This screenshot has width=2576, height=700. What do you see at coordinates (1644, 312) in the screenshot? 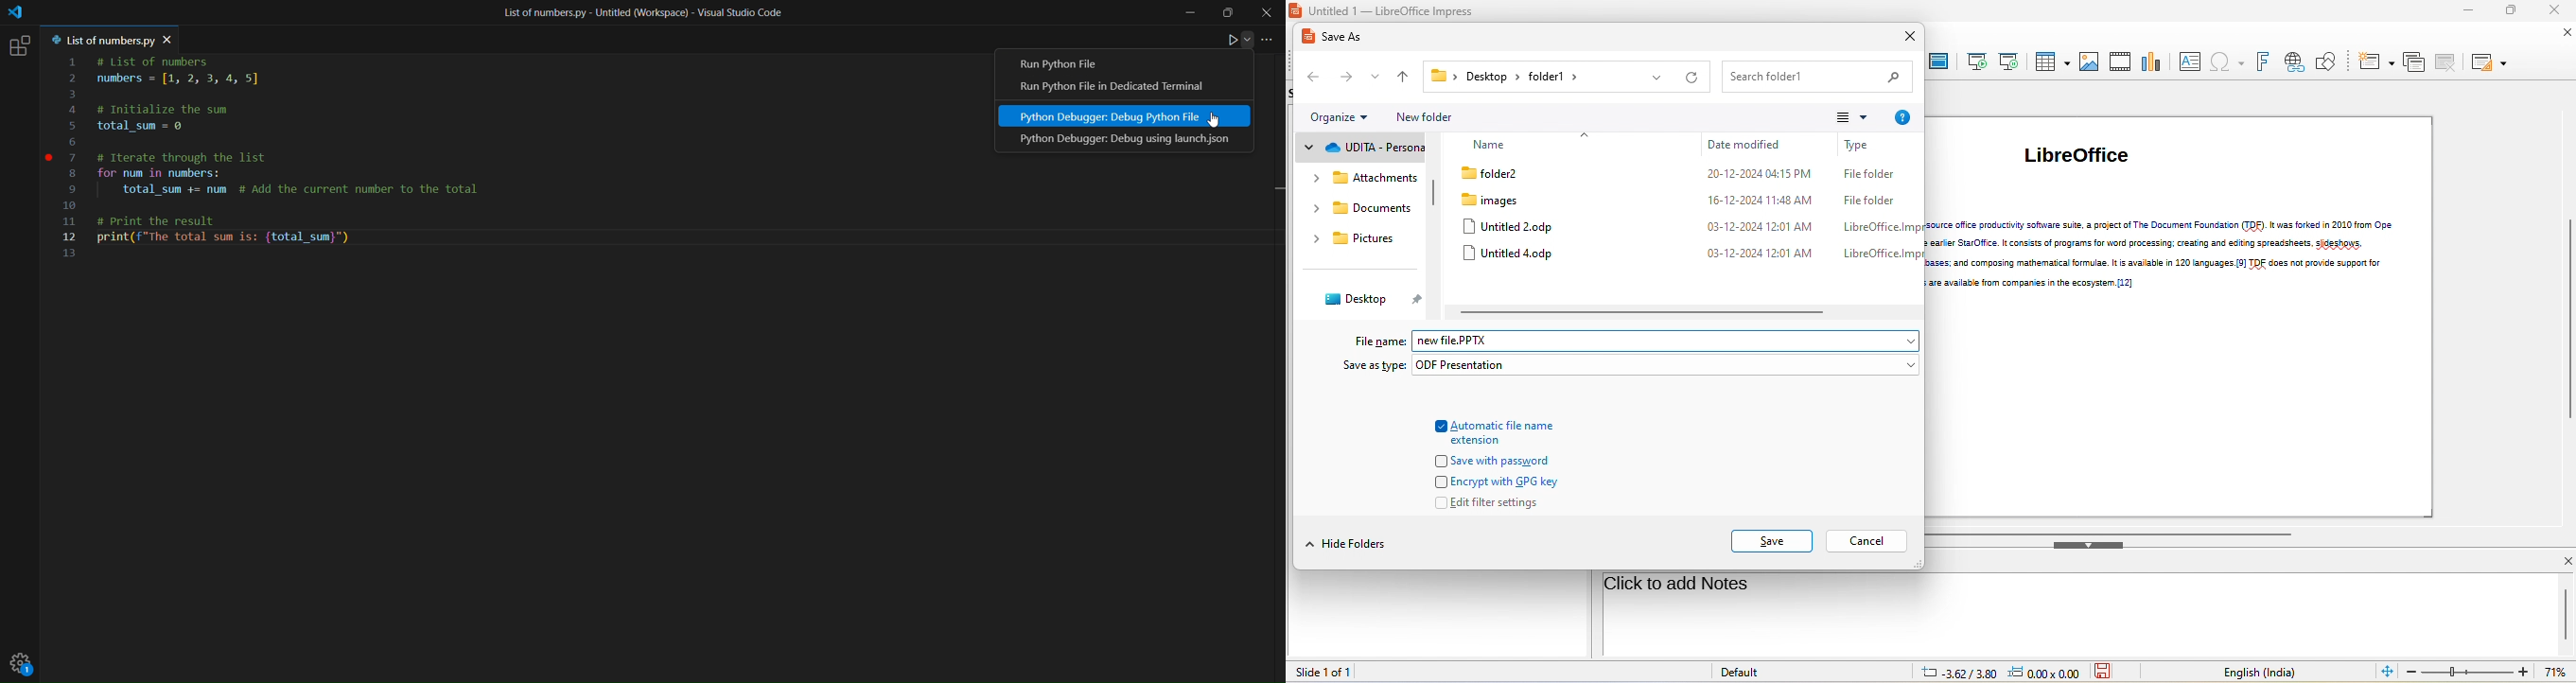
I see `horizontal scroll bar` at bounding box center [1644, 312].